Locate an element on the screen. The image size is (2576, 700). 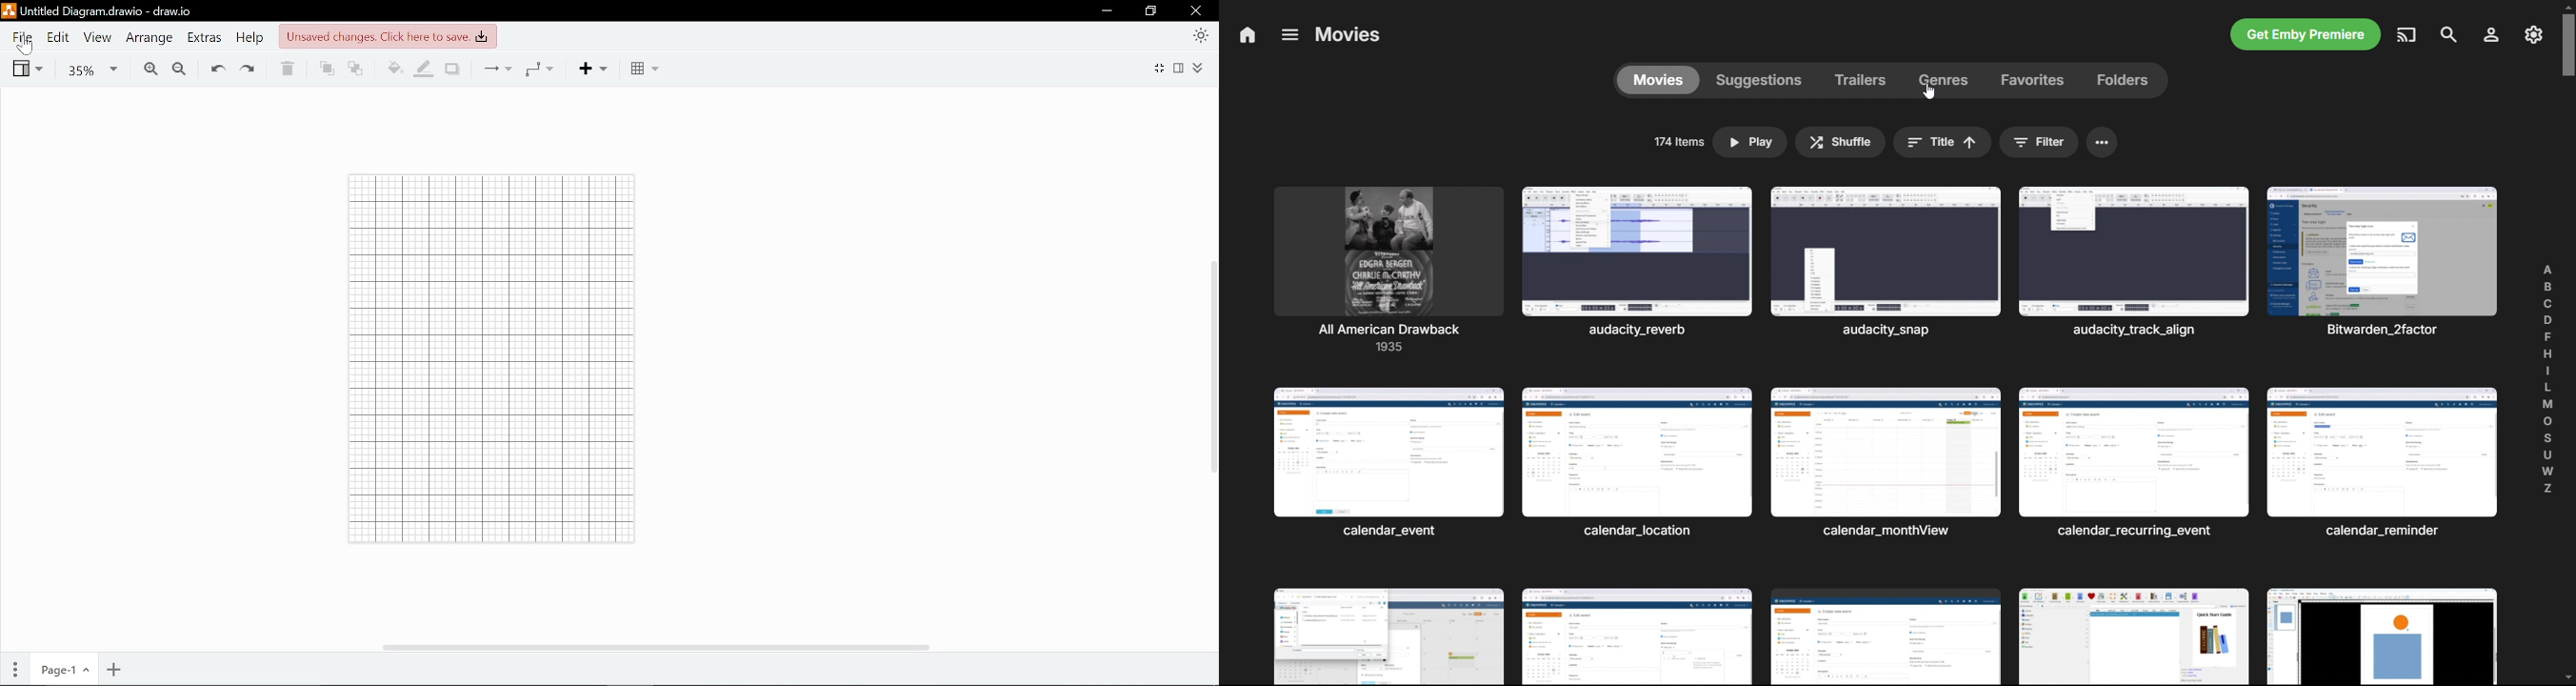
Waypoints is located at coordinates (538, 69).